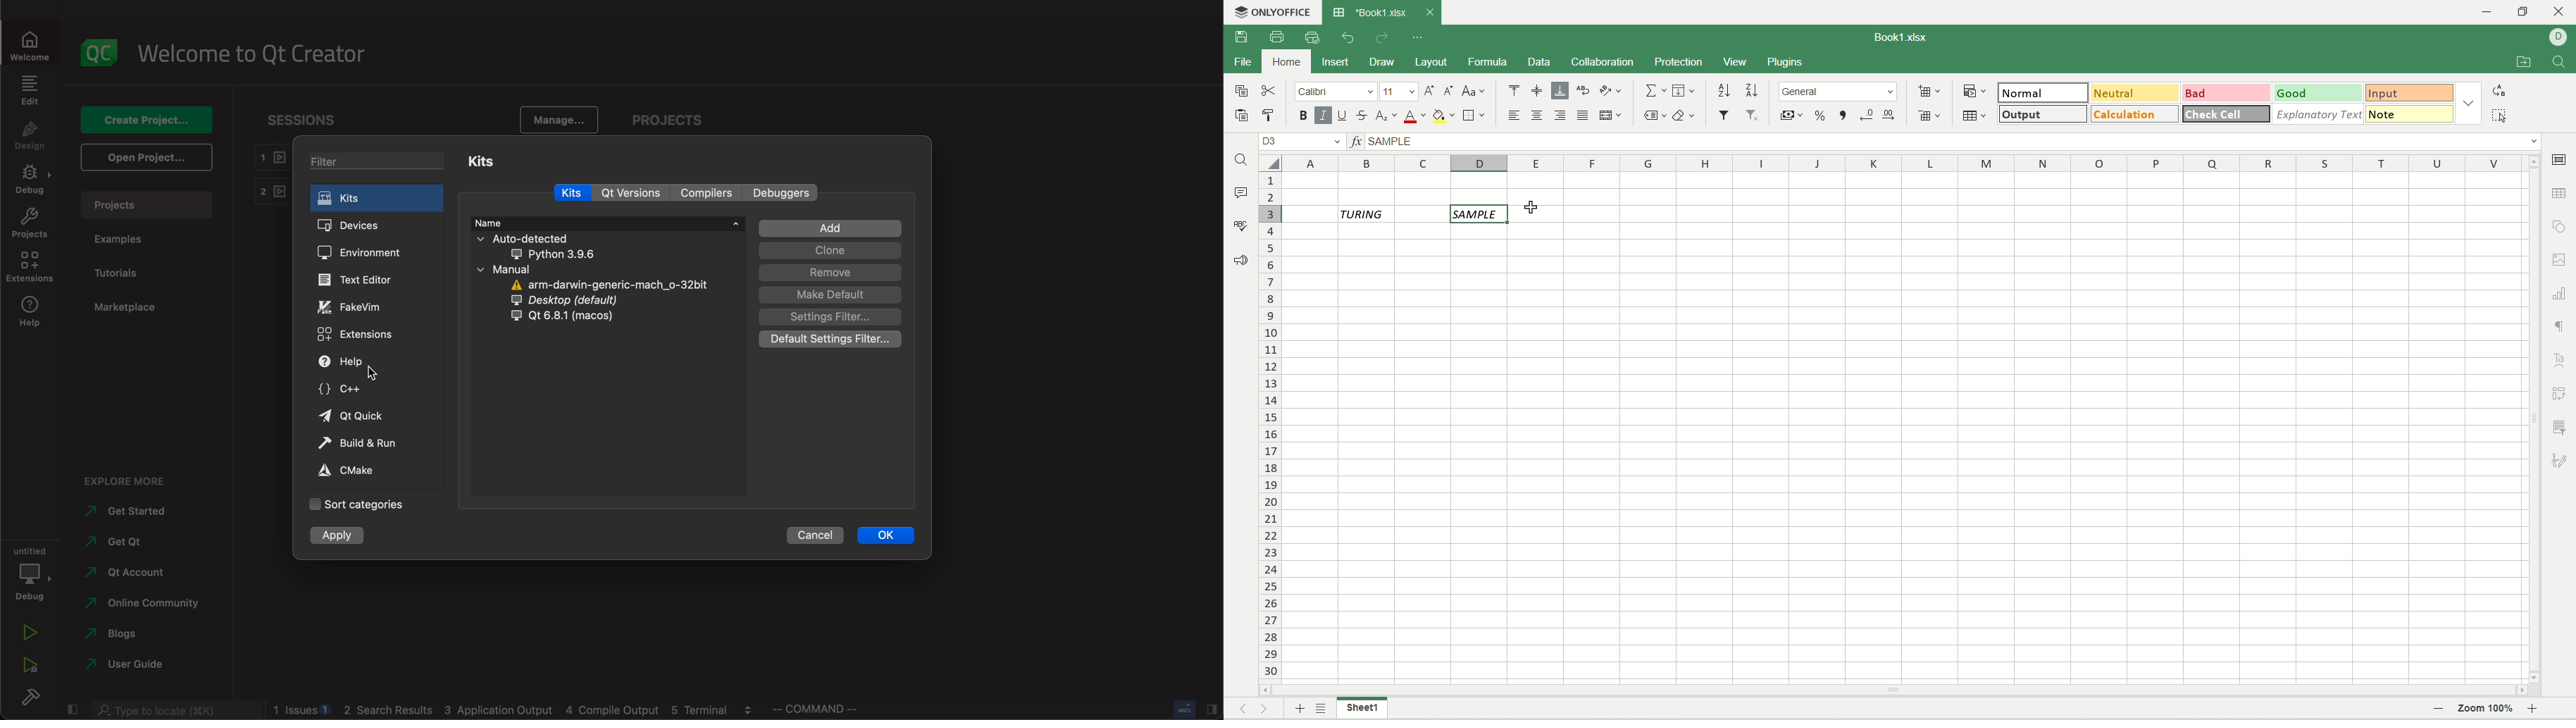  I want to click on examples, so click(134, 244).